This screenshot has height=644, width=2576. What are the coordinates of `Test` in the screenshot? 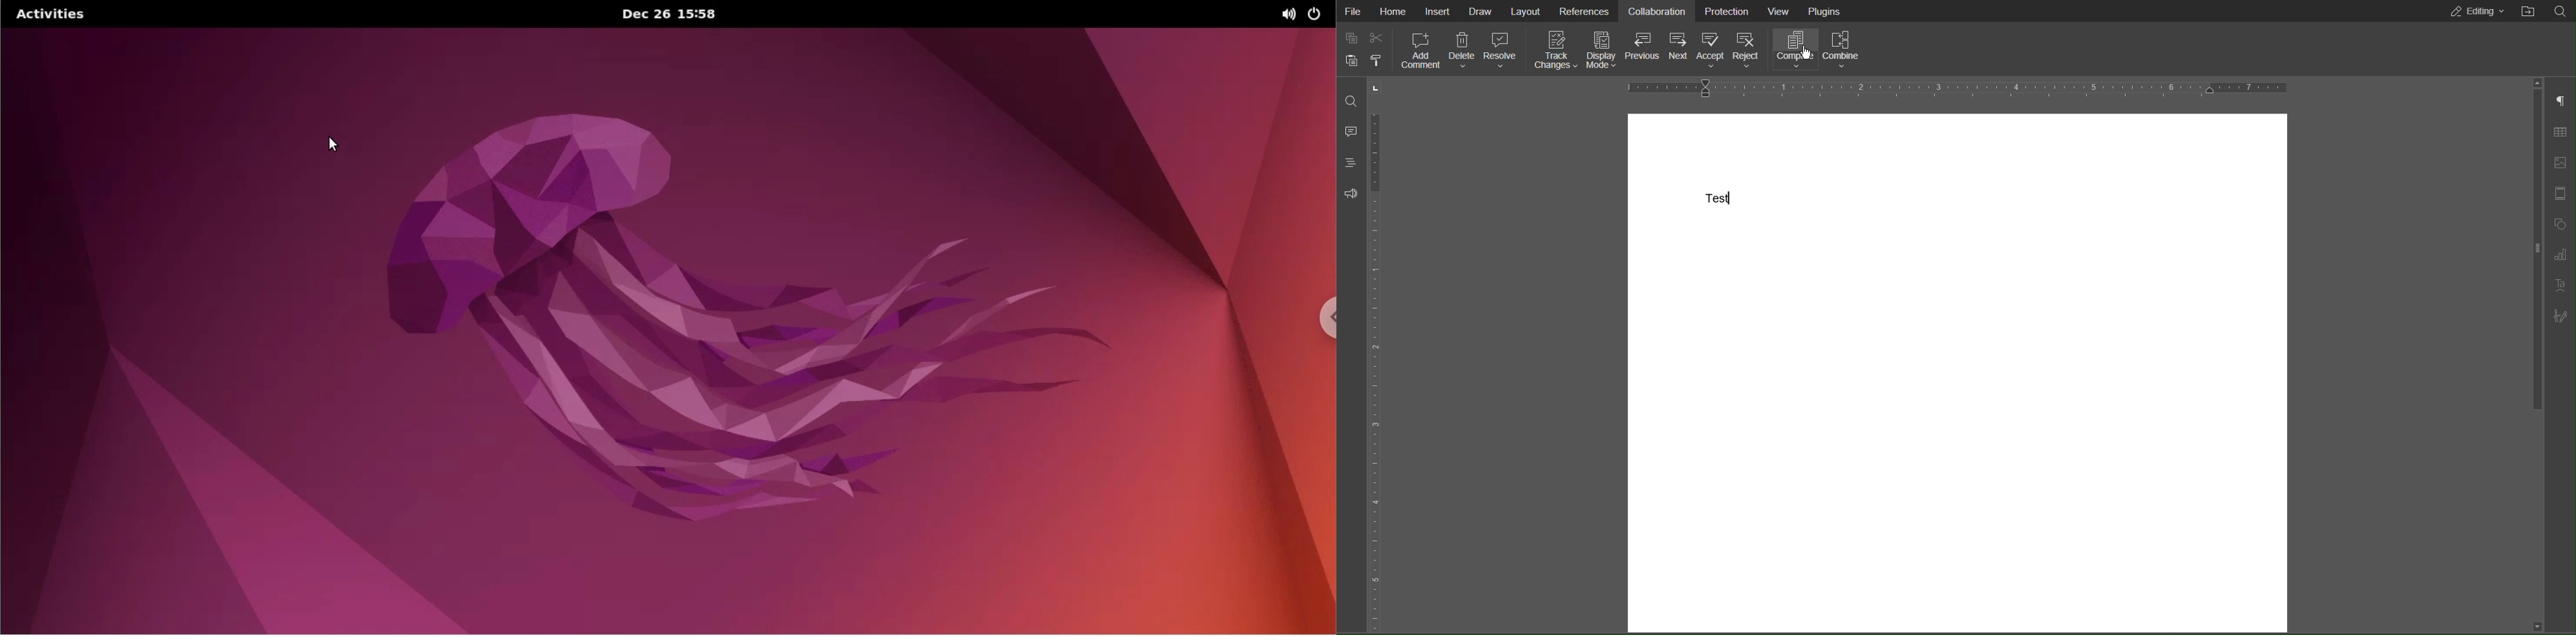 It's located at (1717, 199).